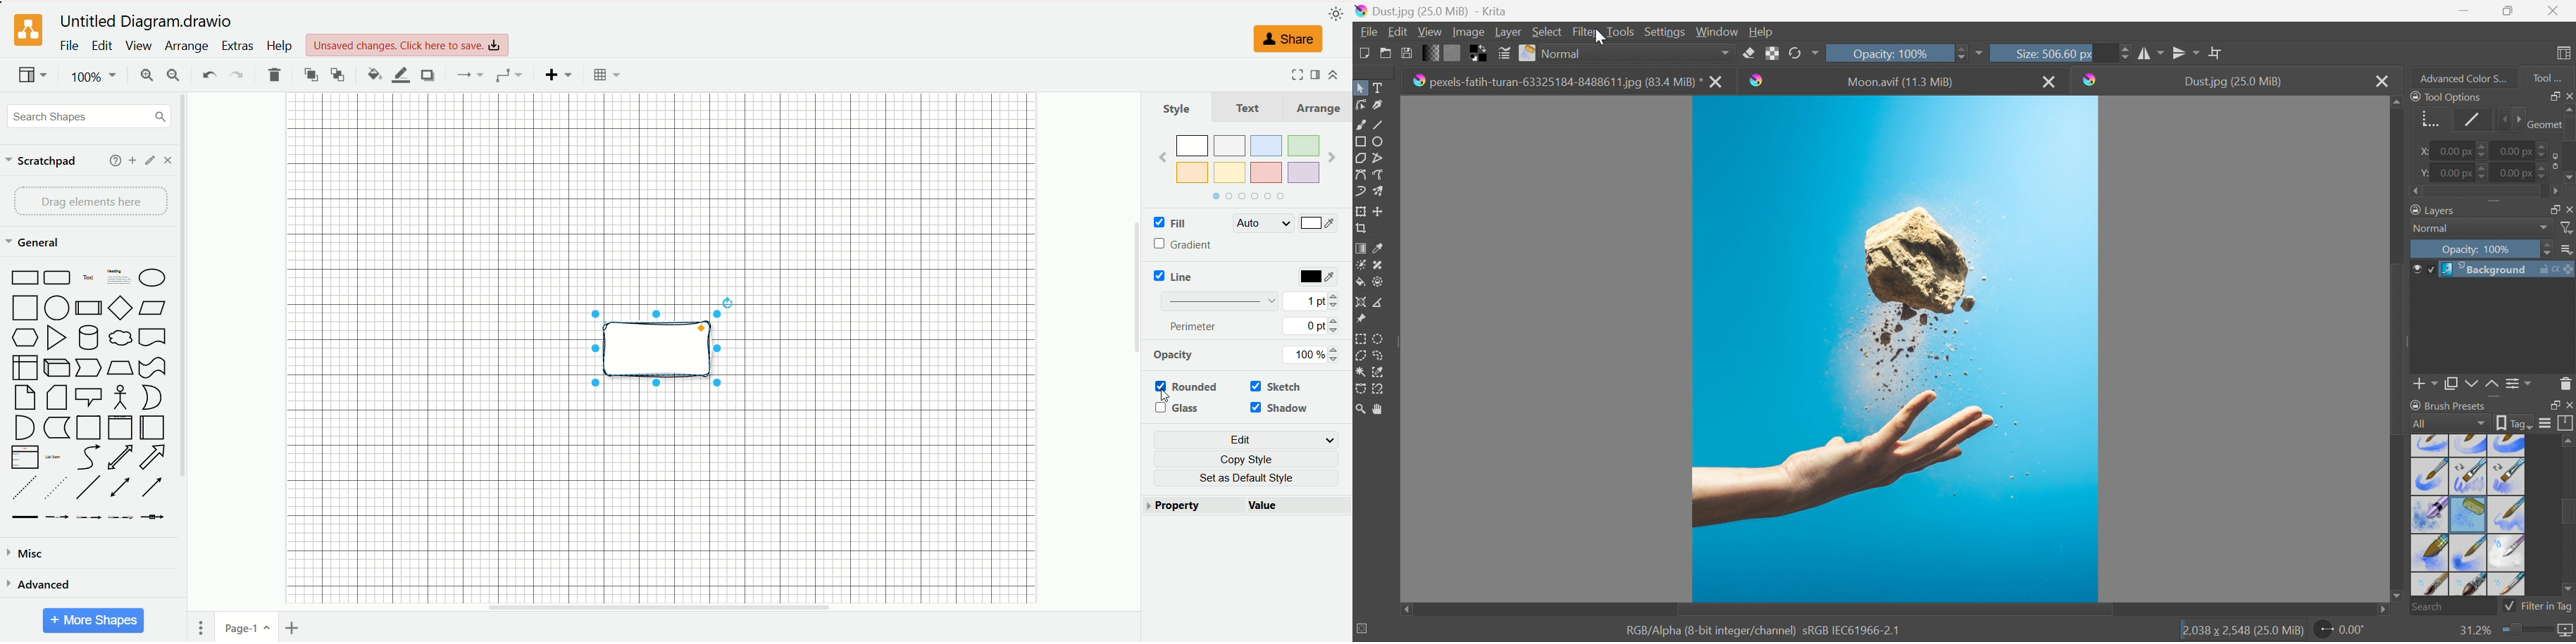 This screenshot has width=2576, height=644. I want to click on Image, so click(1898, 349).